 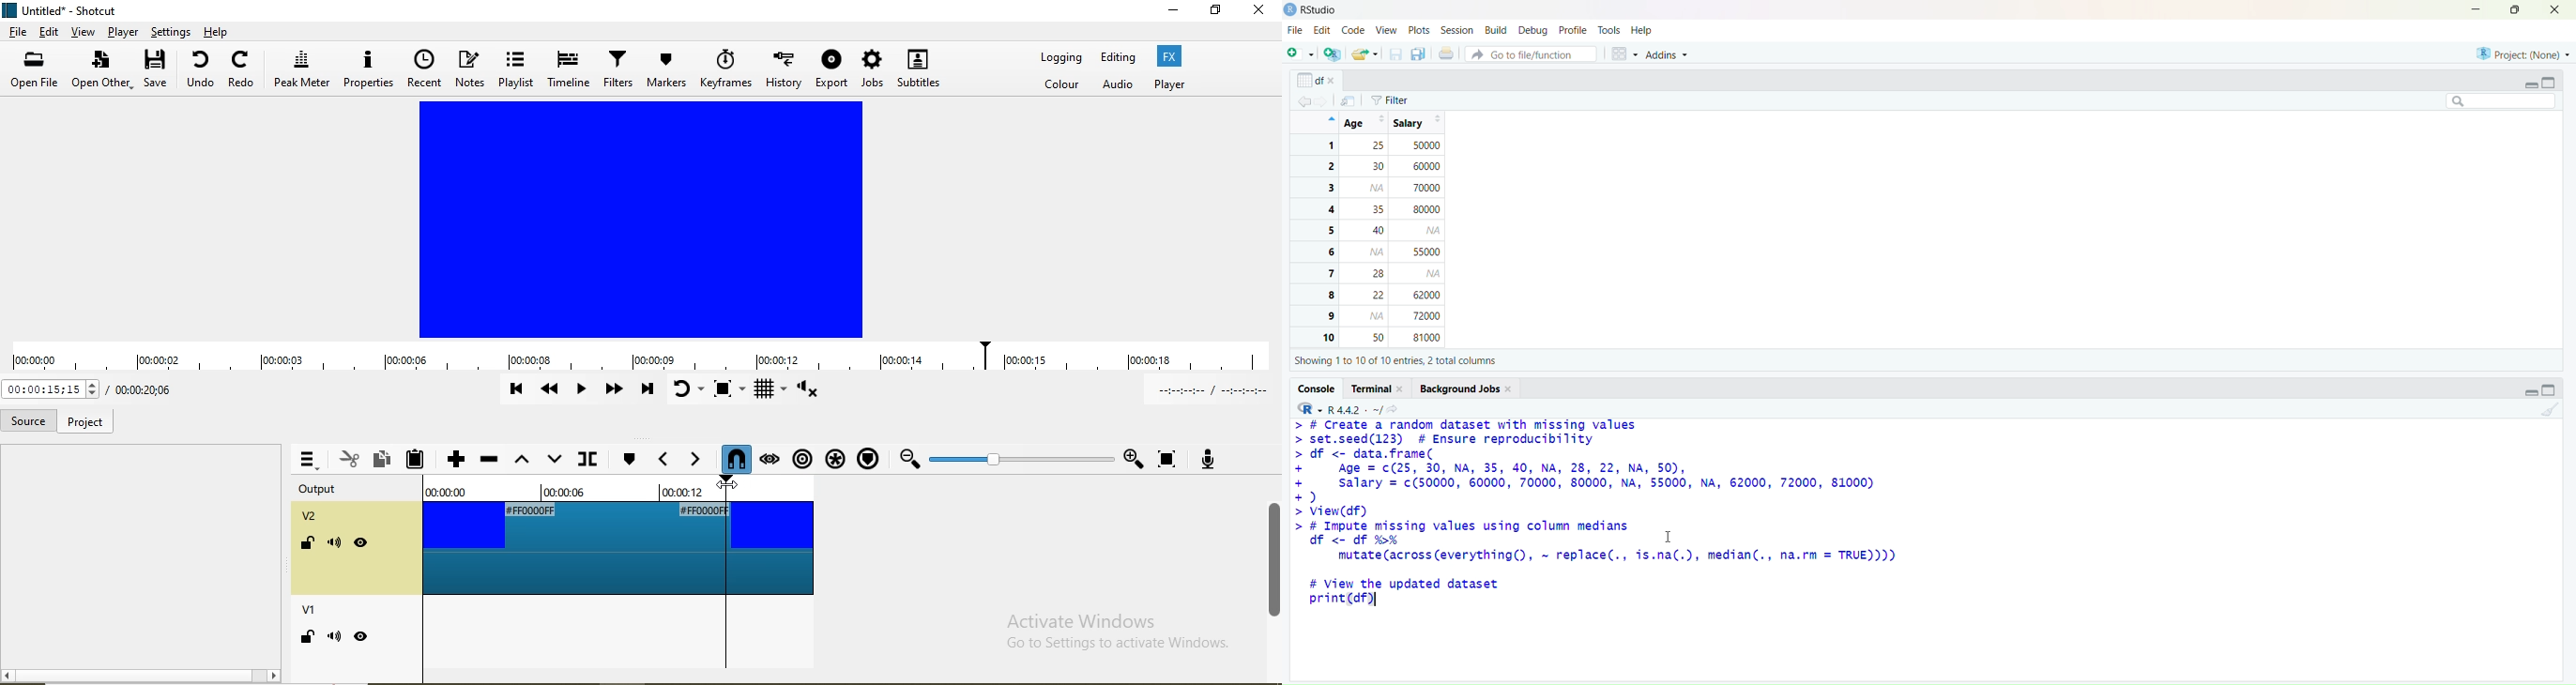 What do you see at coordinates (1611, 30) in the screenshot?
I see `tools` at bounding box center [1611, 30].